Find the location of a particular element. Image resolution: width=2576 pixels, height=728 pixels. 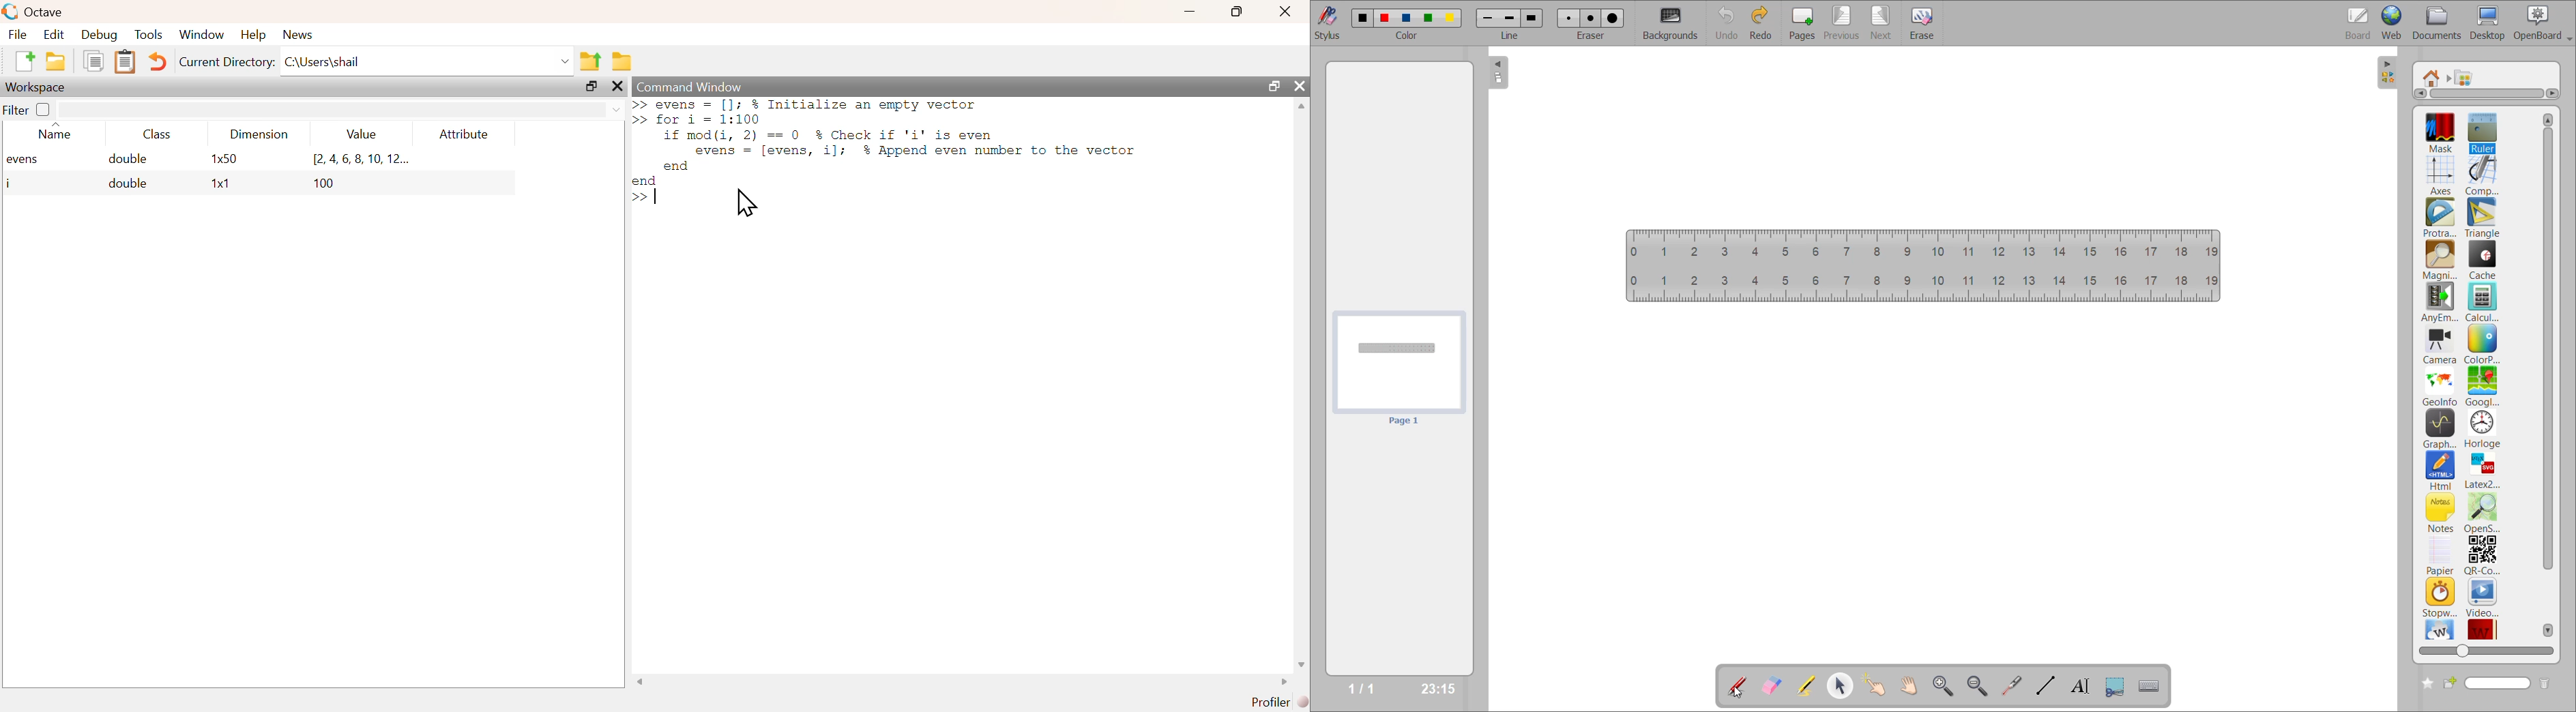

close is located at coordinates (1287, 11).